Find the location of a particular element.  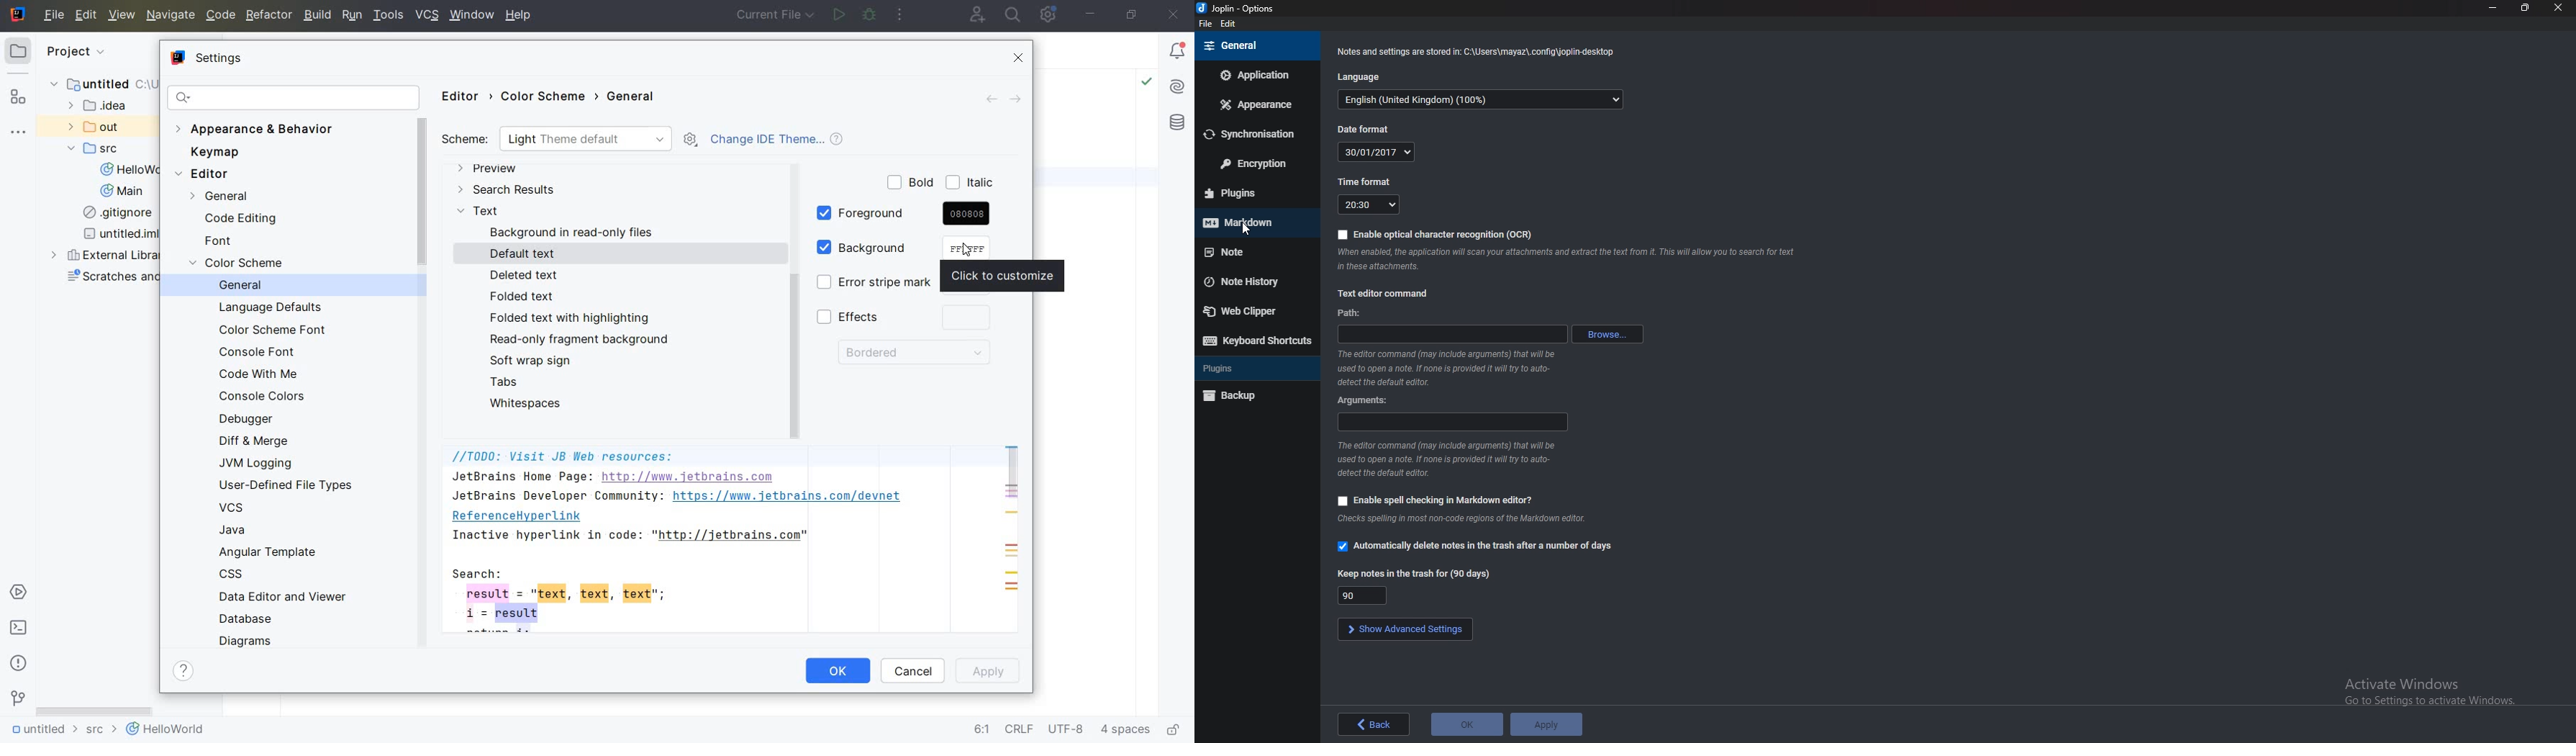

ok is located at coordinates (1468, 723).